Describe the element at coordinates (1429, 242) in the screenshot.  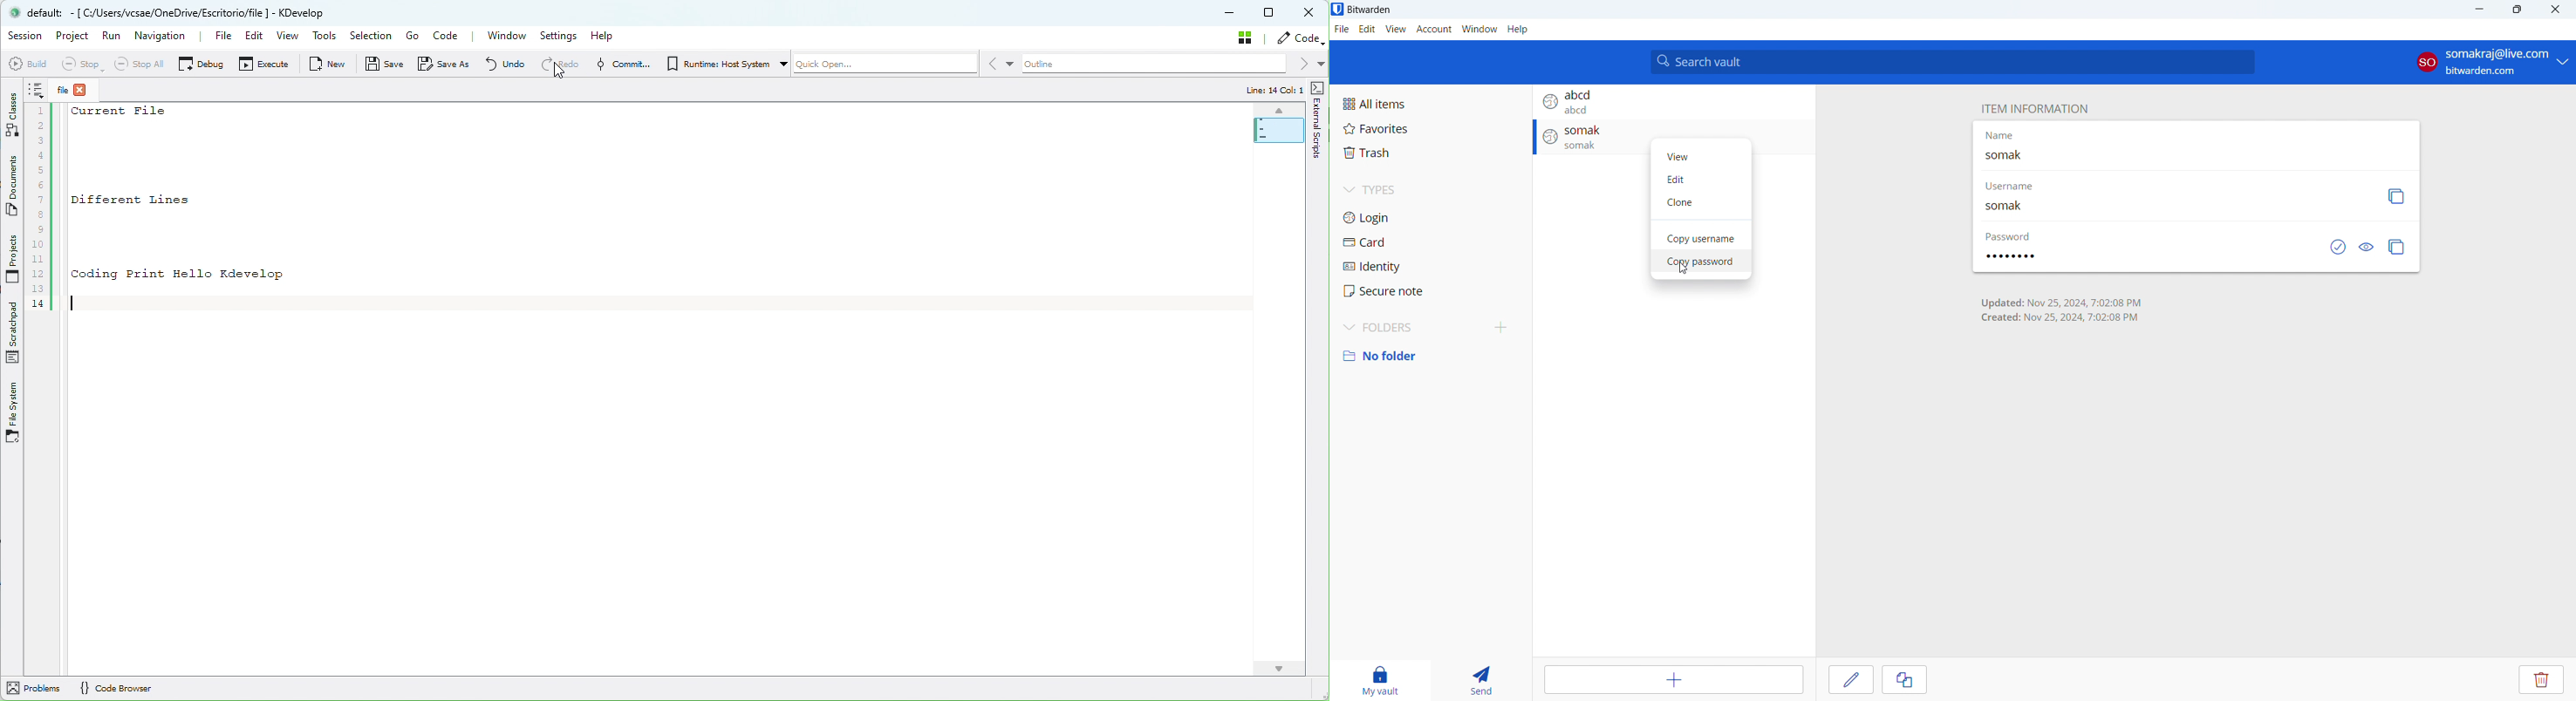
I see `card` at that location.